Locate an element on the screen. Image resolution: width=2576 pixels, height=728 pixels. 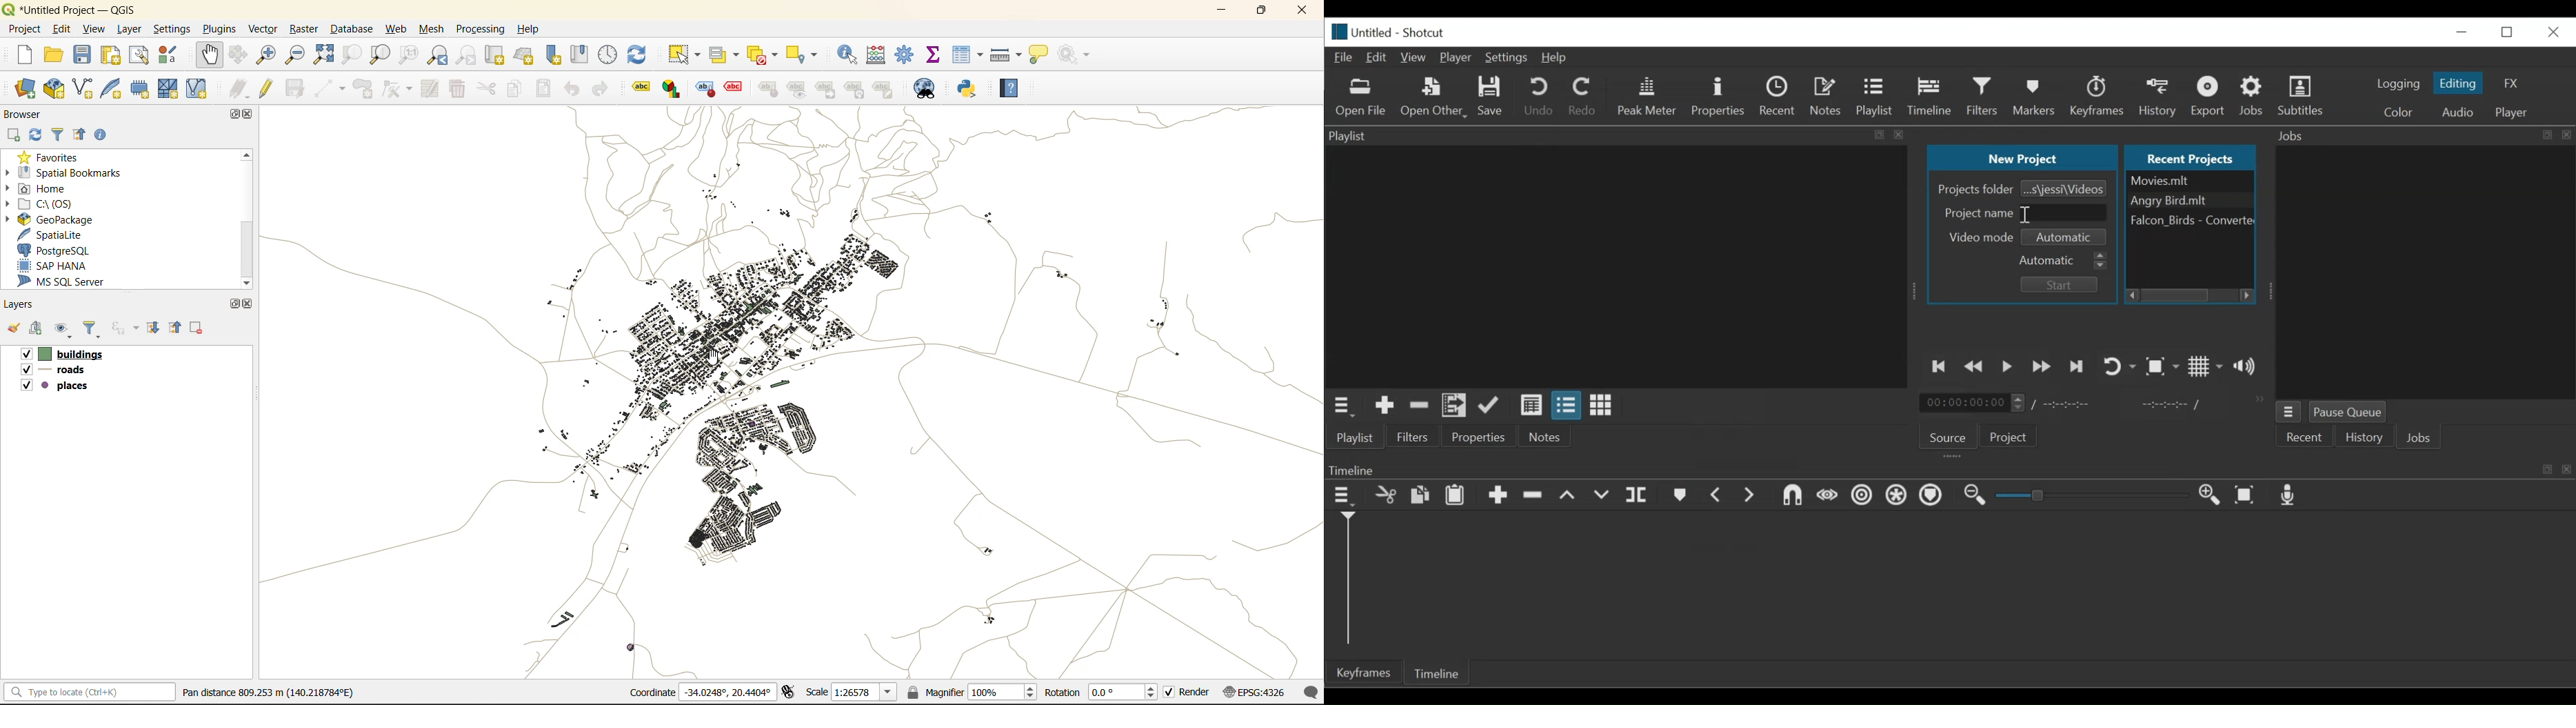
Playlist is located at coordinates (1354, 437).